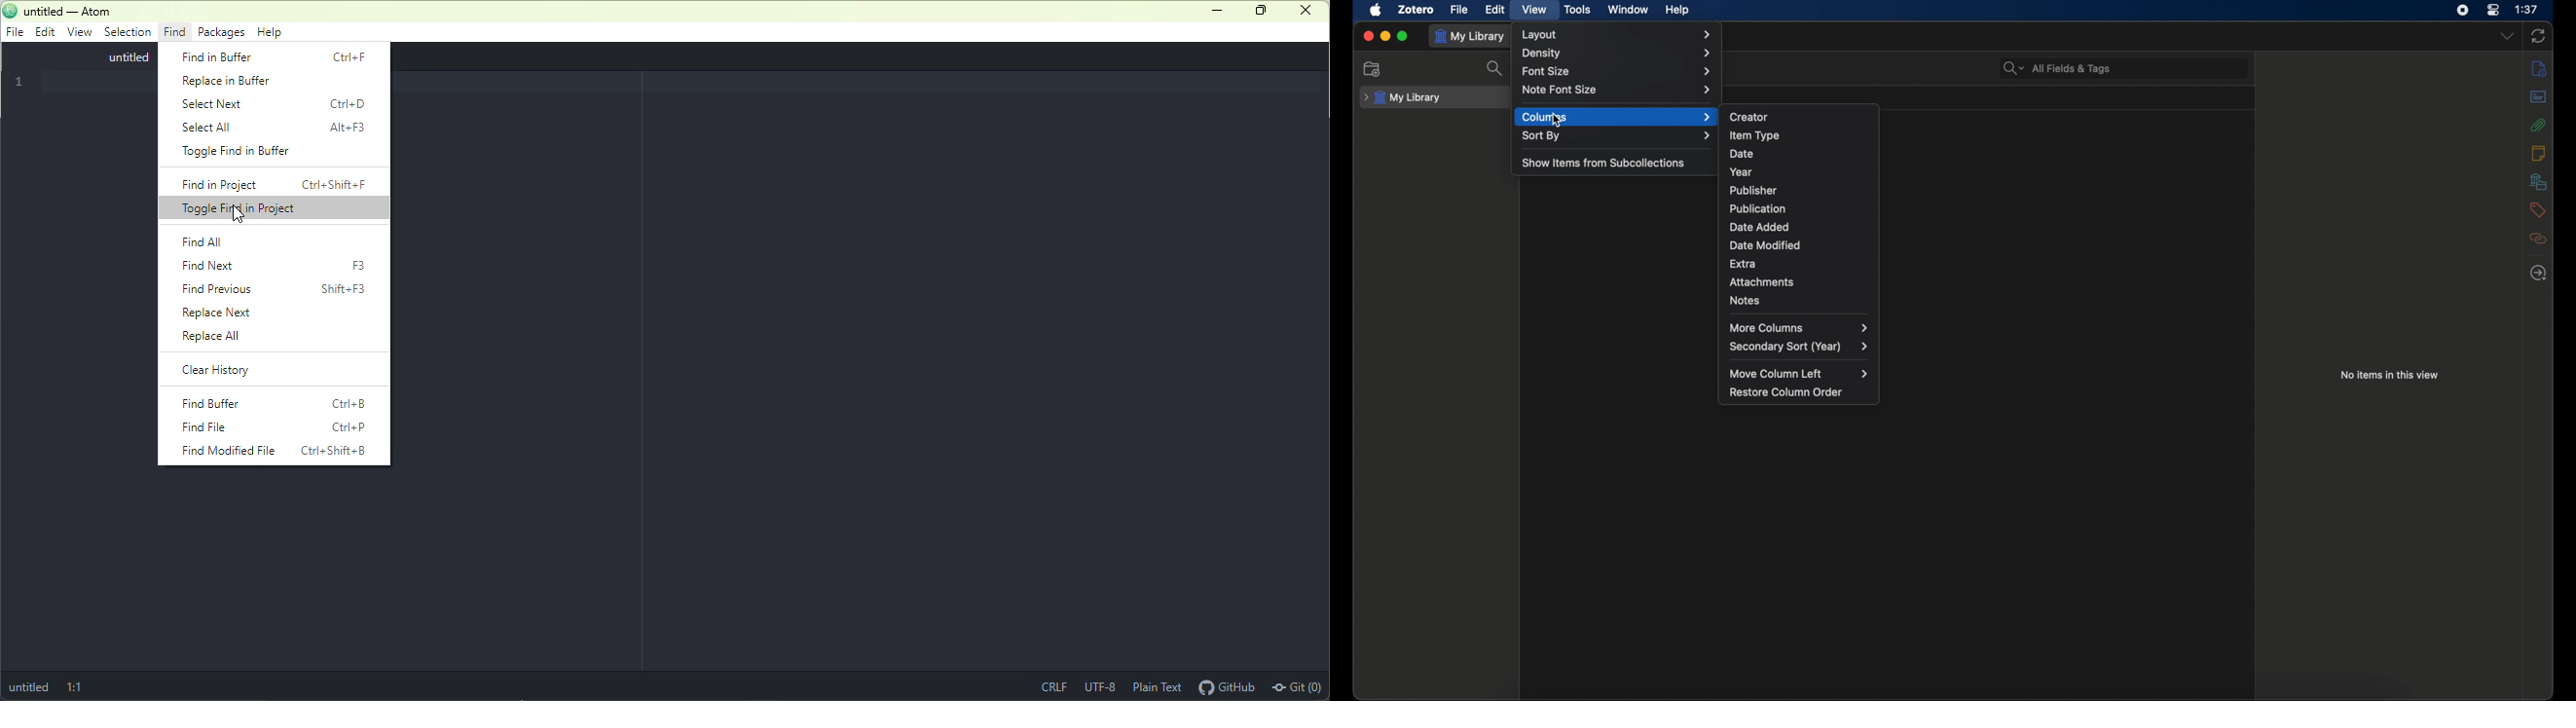  I want to click on search bar, so click(2057, 68).